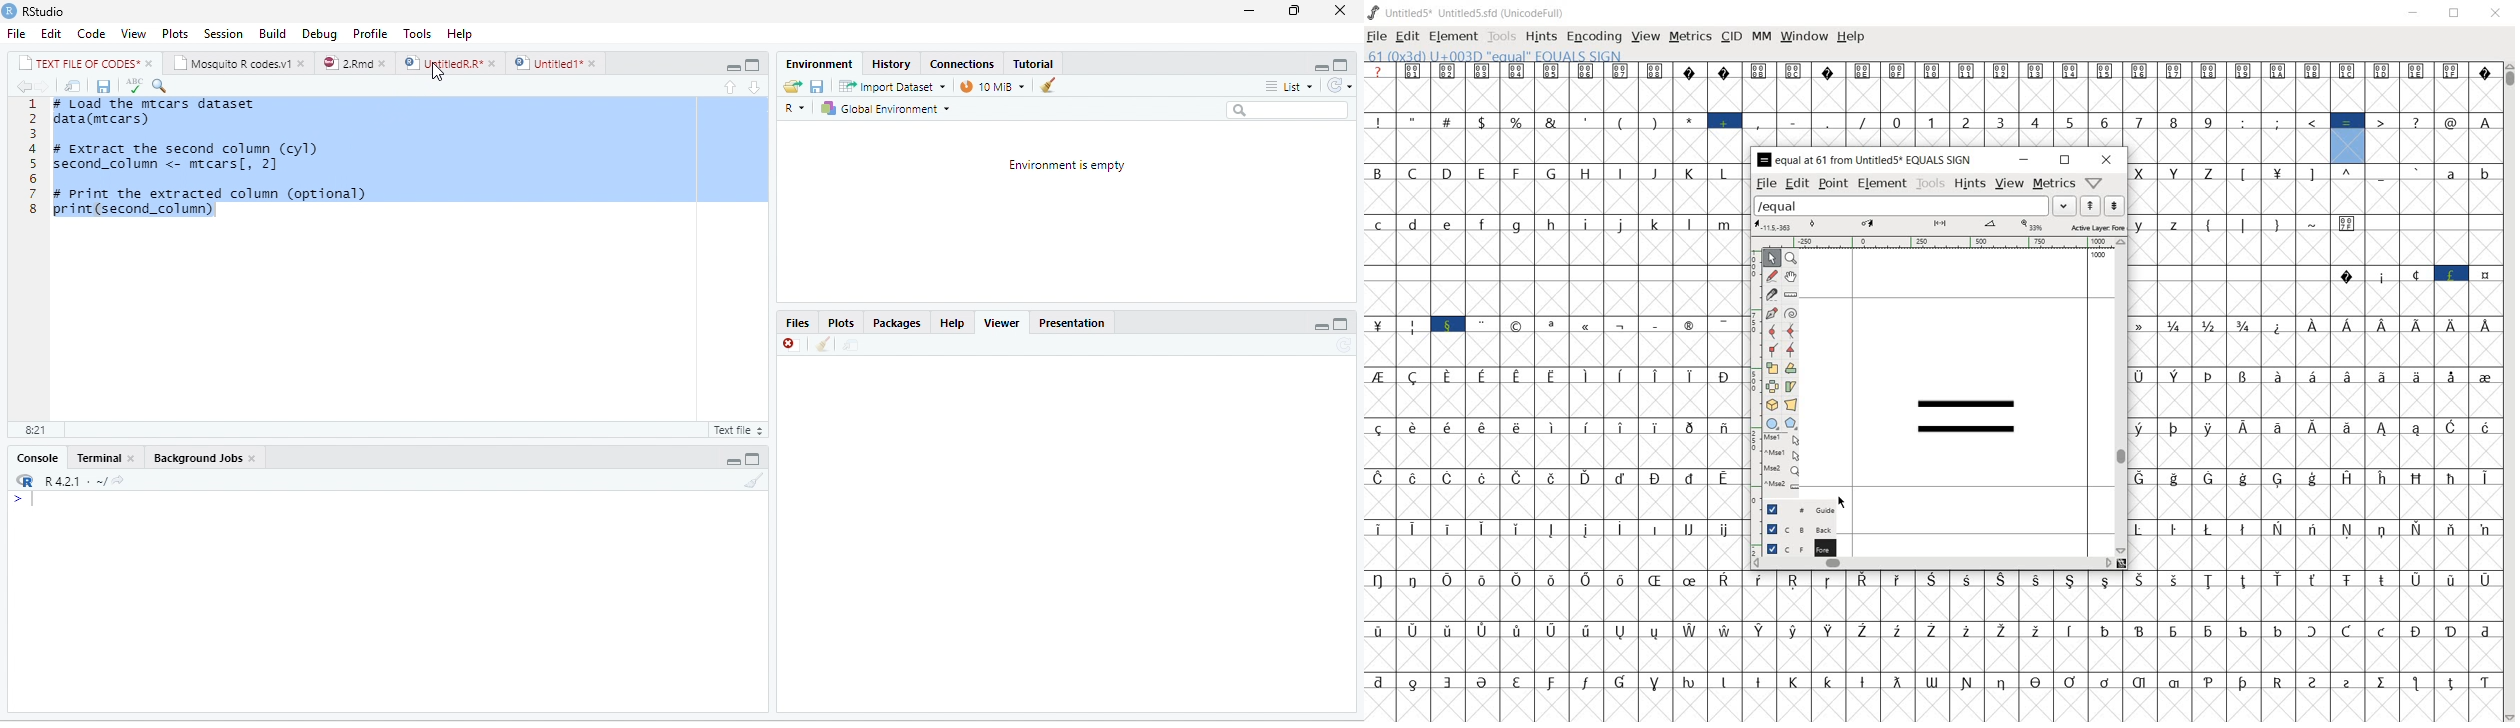  I want to click on 3, so click(33, 134).